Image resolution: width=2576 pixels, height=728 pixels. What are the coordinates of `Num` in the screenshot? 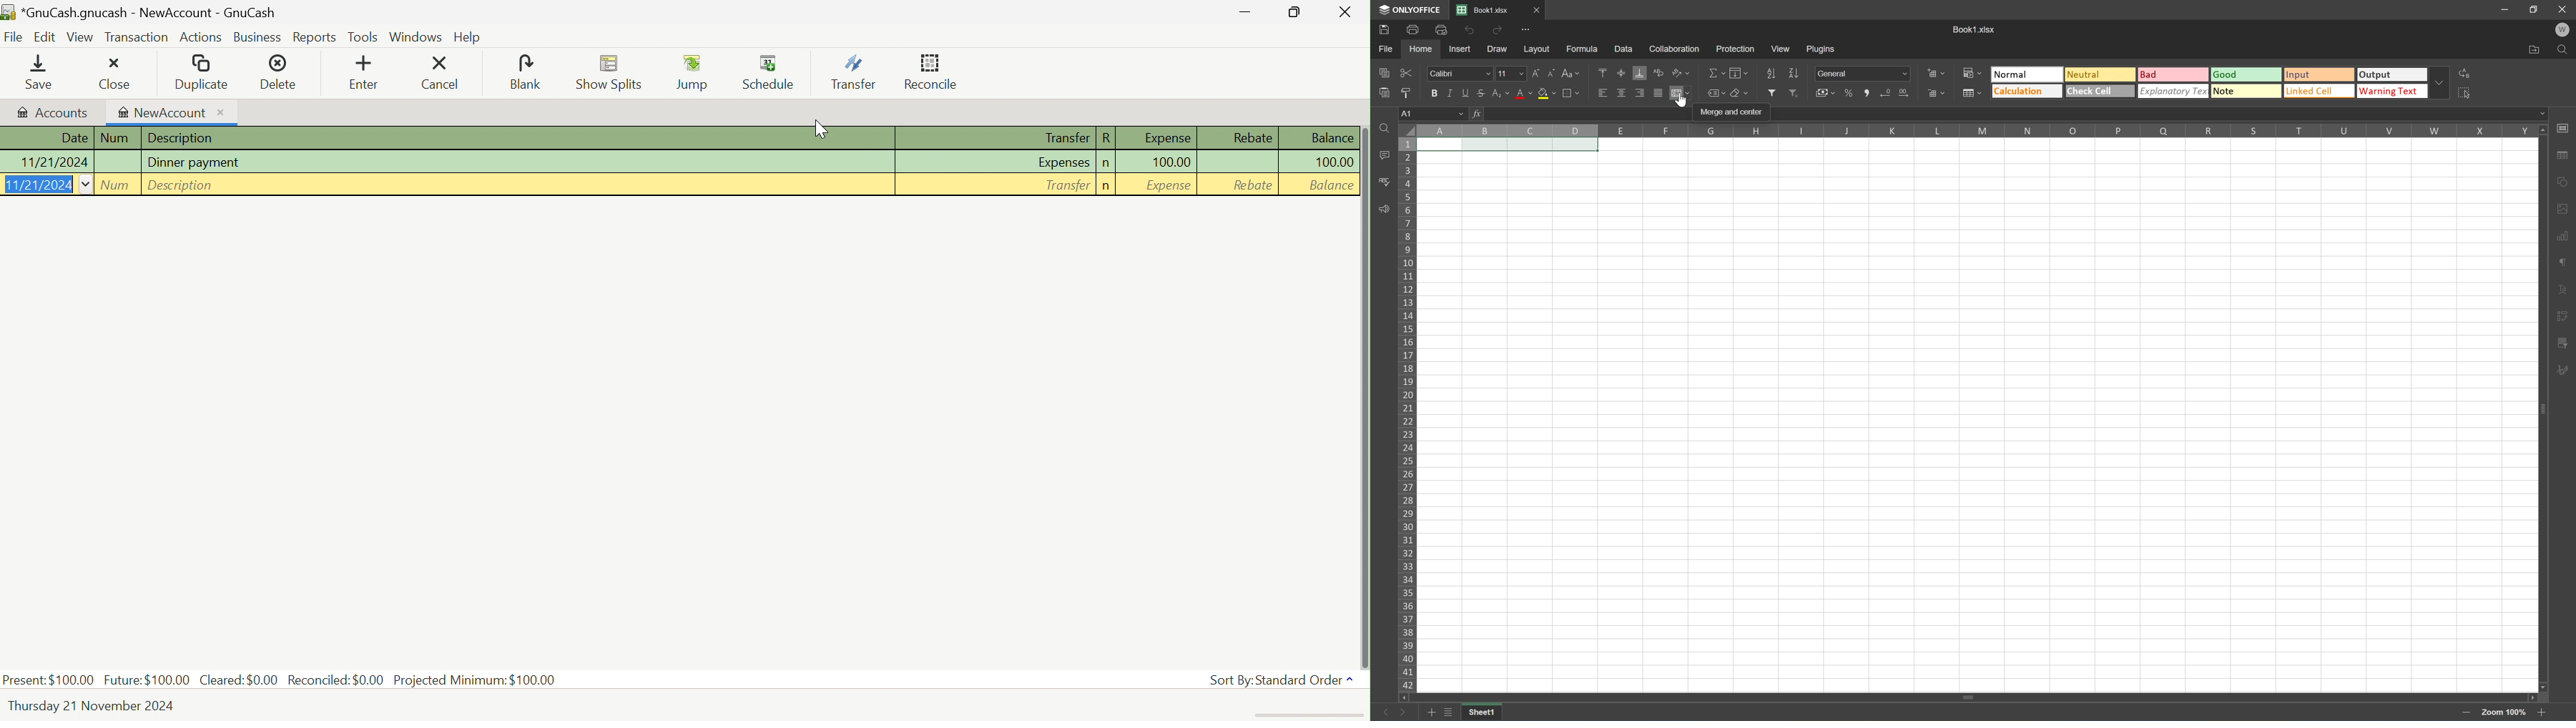 It's located at (116, 185).